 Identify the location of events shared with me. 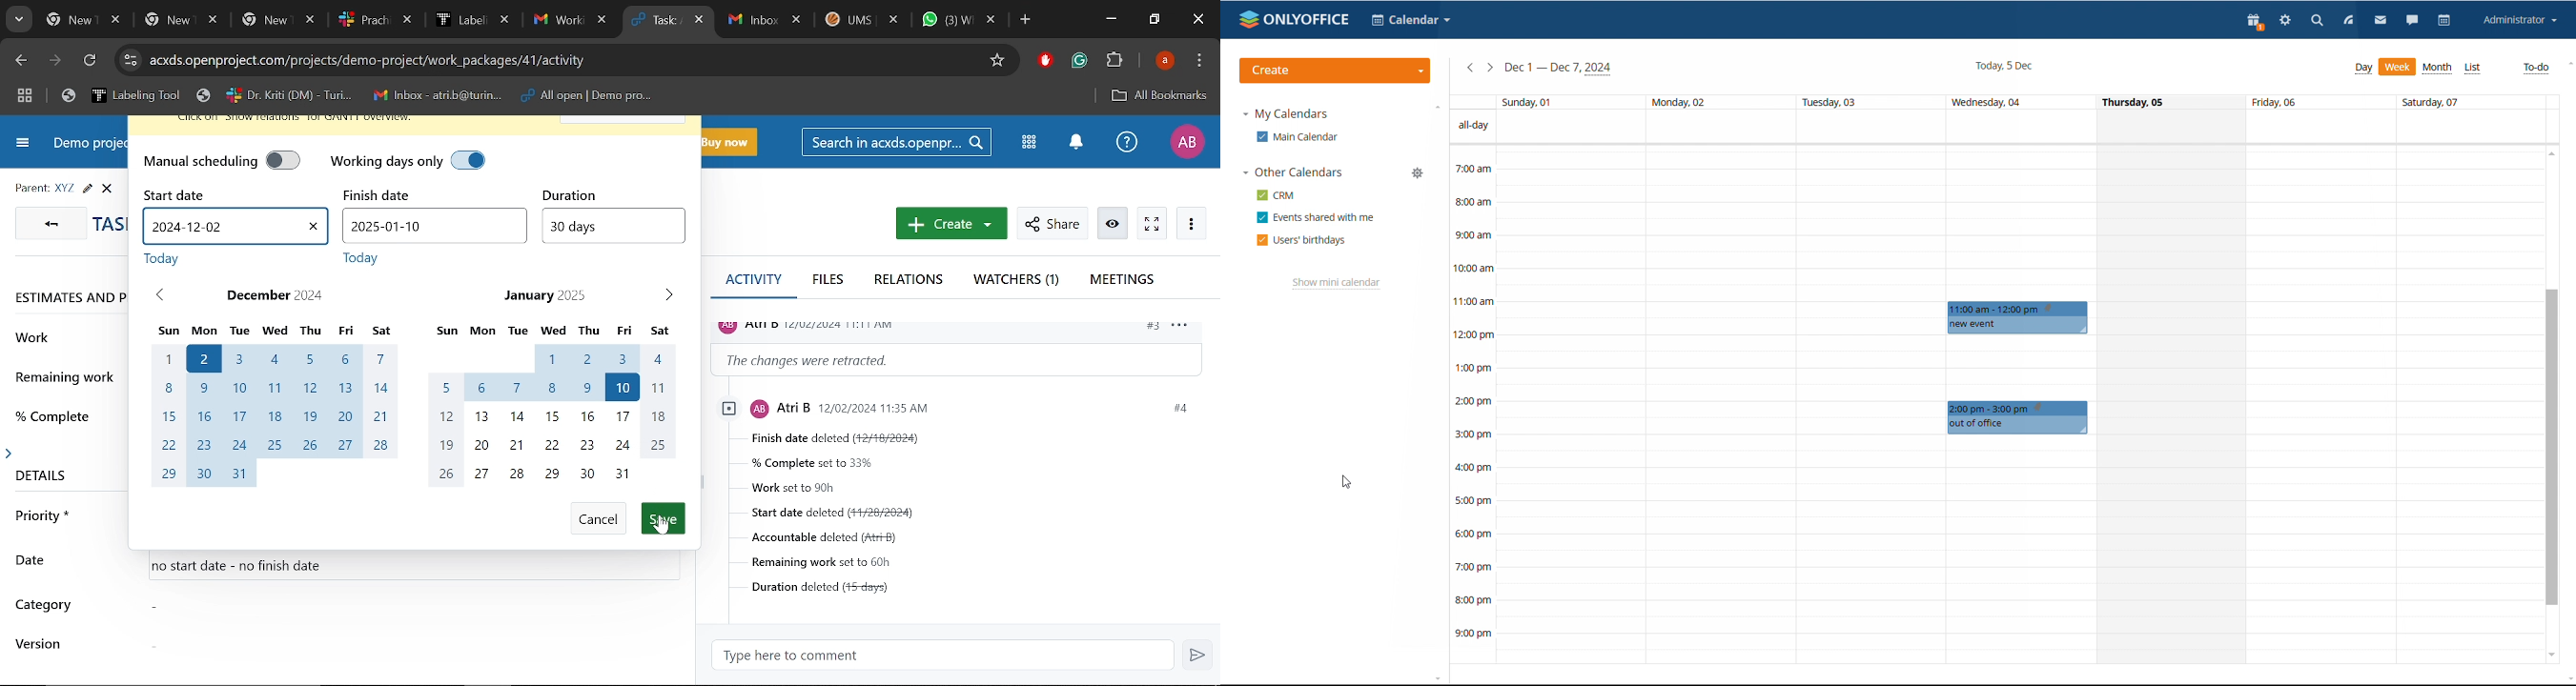
(1316, 217).